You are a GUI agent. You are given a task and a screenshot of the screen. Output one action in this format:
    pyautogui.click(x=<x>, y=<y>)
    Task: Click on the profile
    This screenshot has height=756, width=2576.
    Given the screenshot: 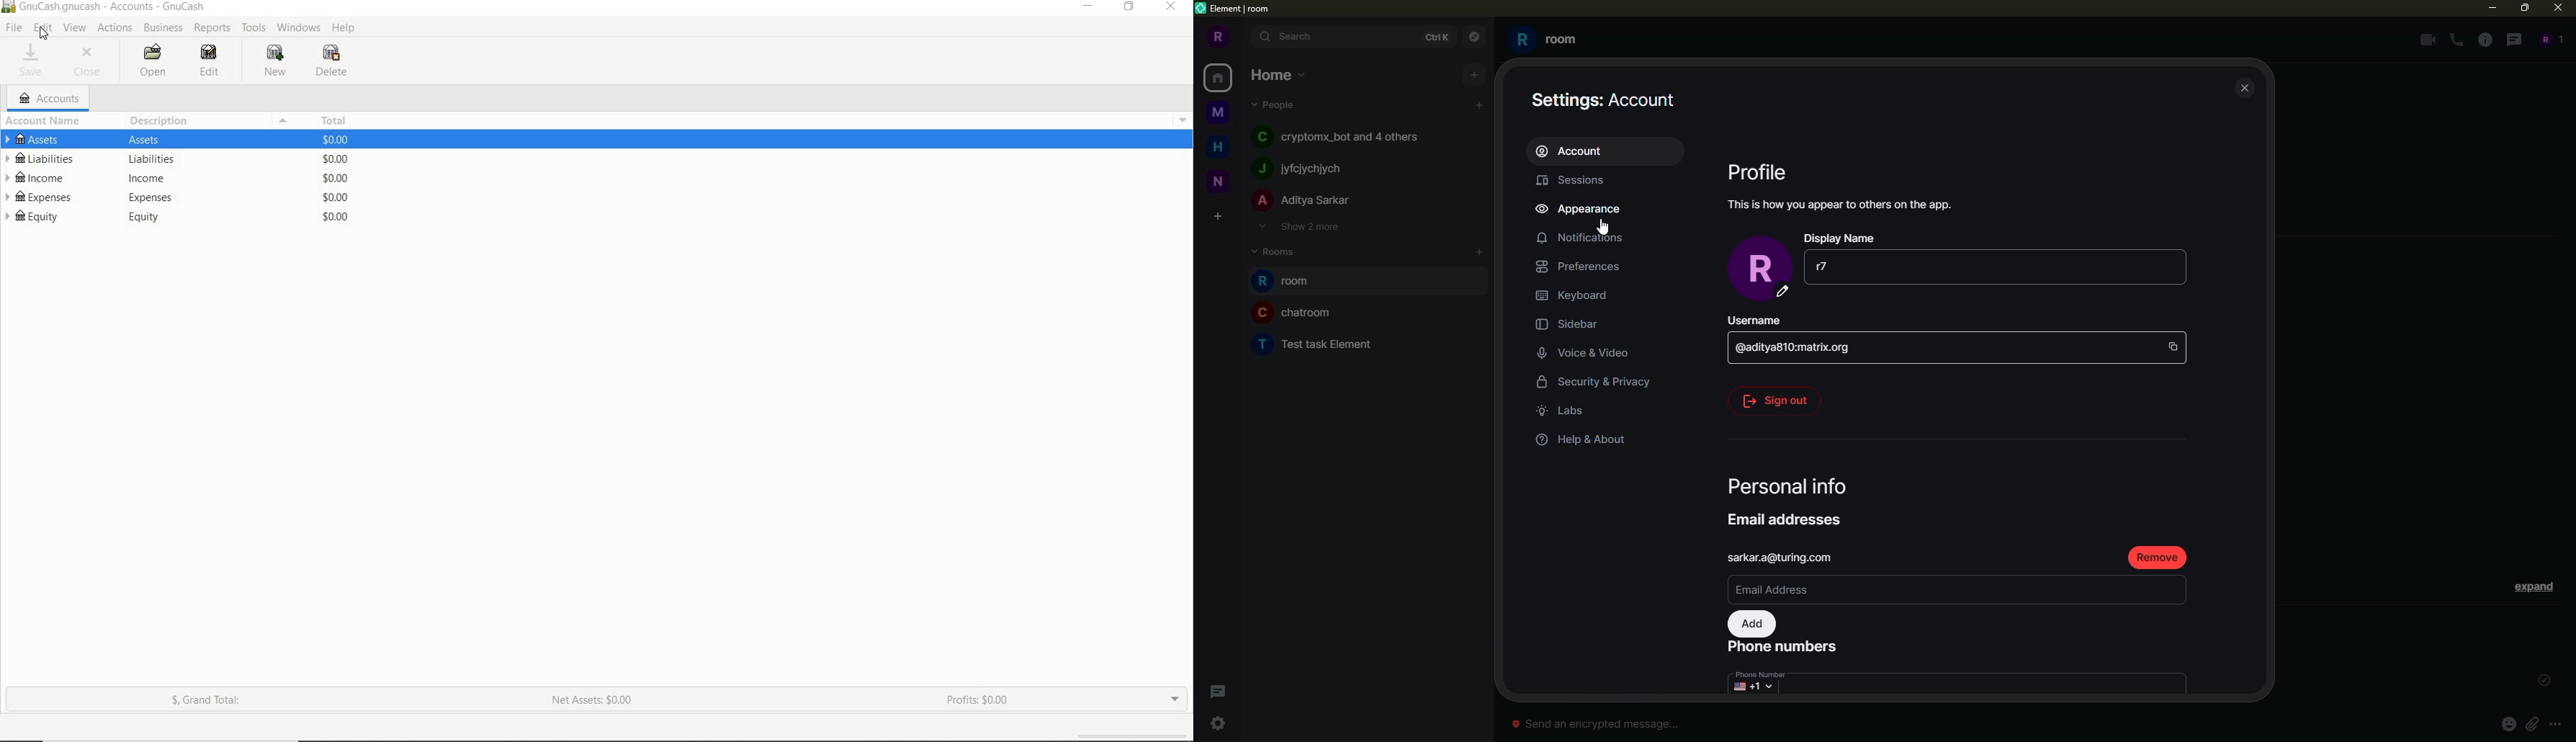 What is the action you would take?
    pyautogui.click(x=1216, y=37)
    